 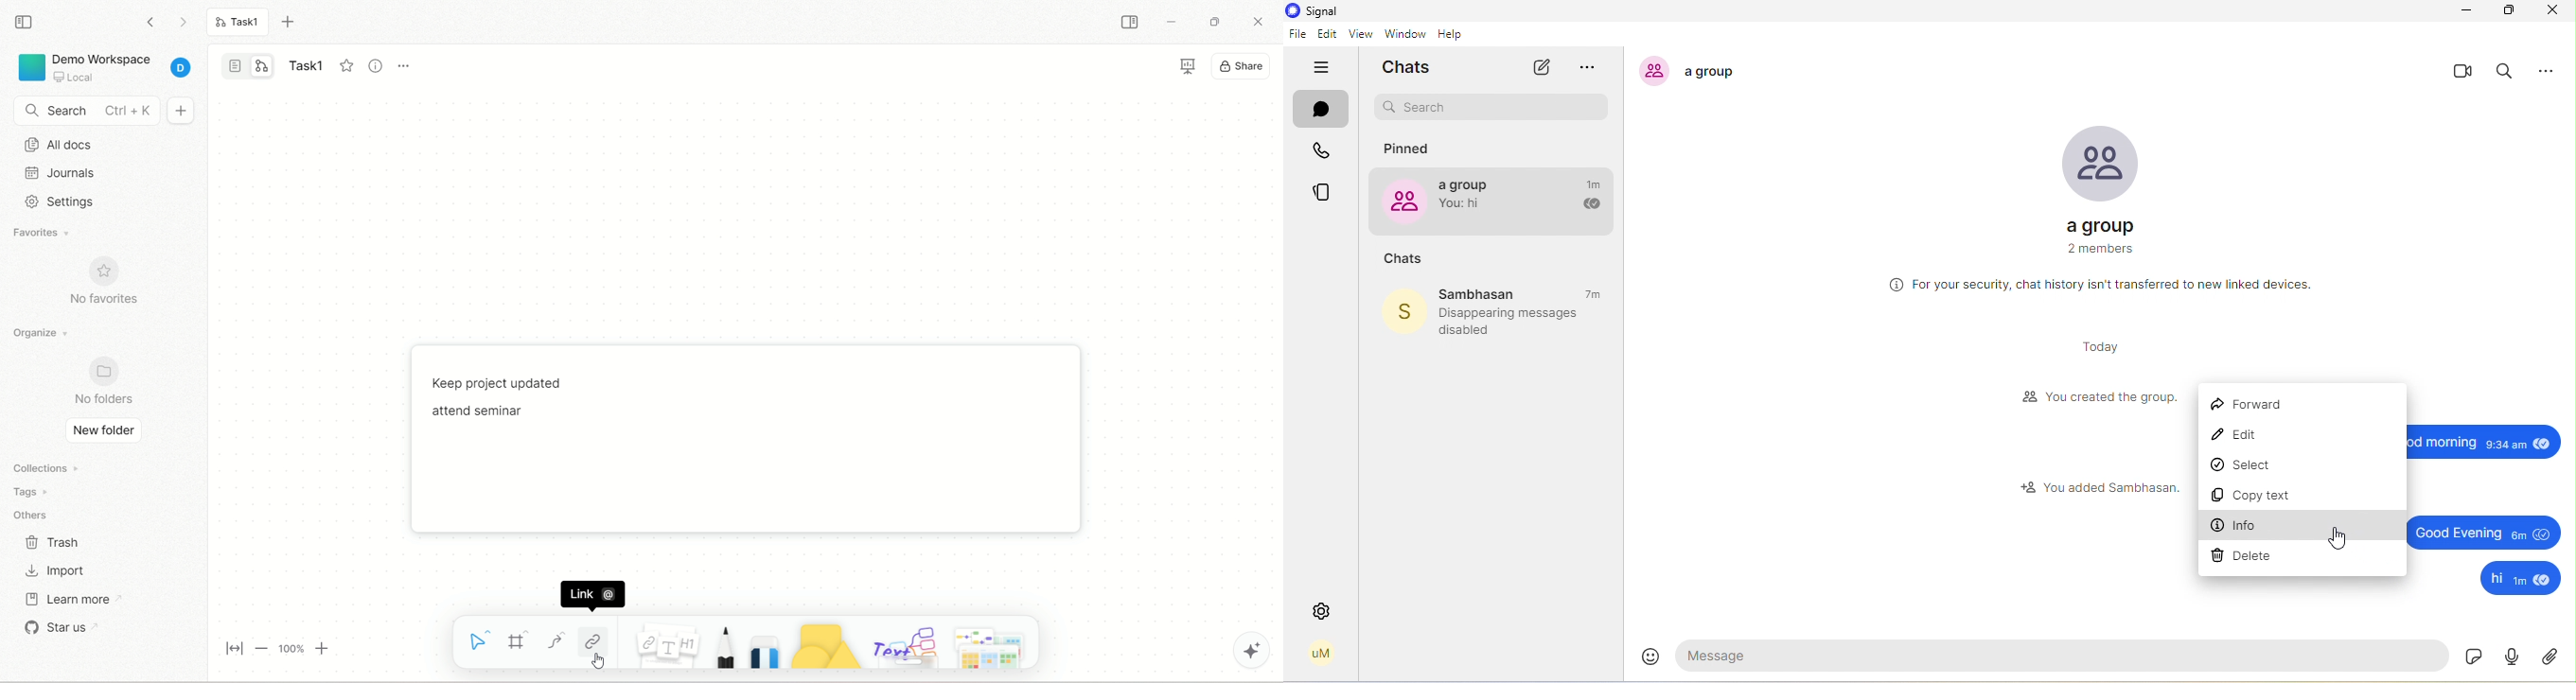 What do you see at coordinates (533, 405) in the screenshot?
I see `text - Keep project updated attend seminar` at bounding box center [533, 405].